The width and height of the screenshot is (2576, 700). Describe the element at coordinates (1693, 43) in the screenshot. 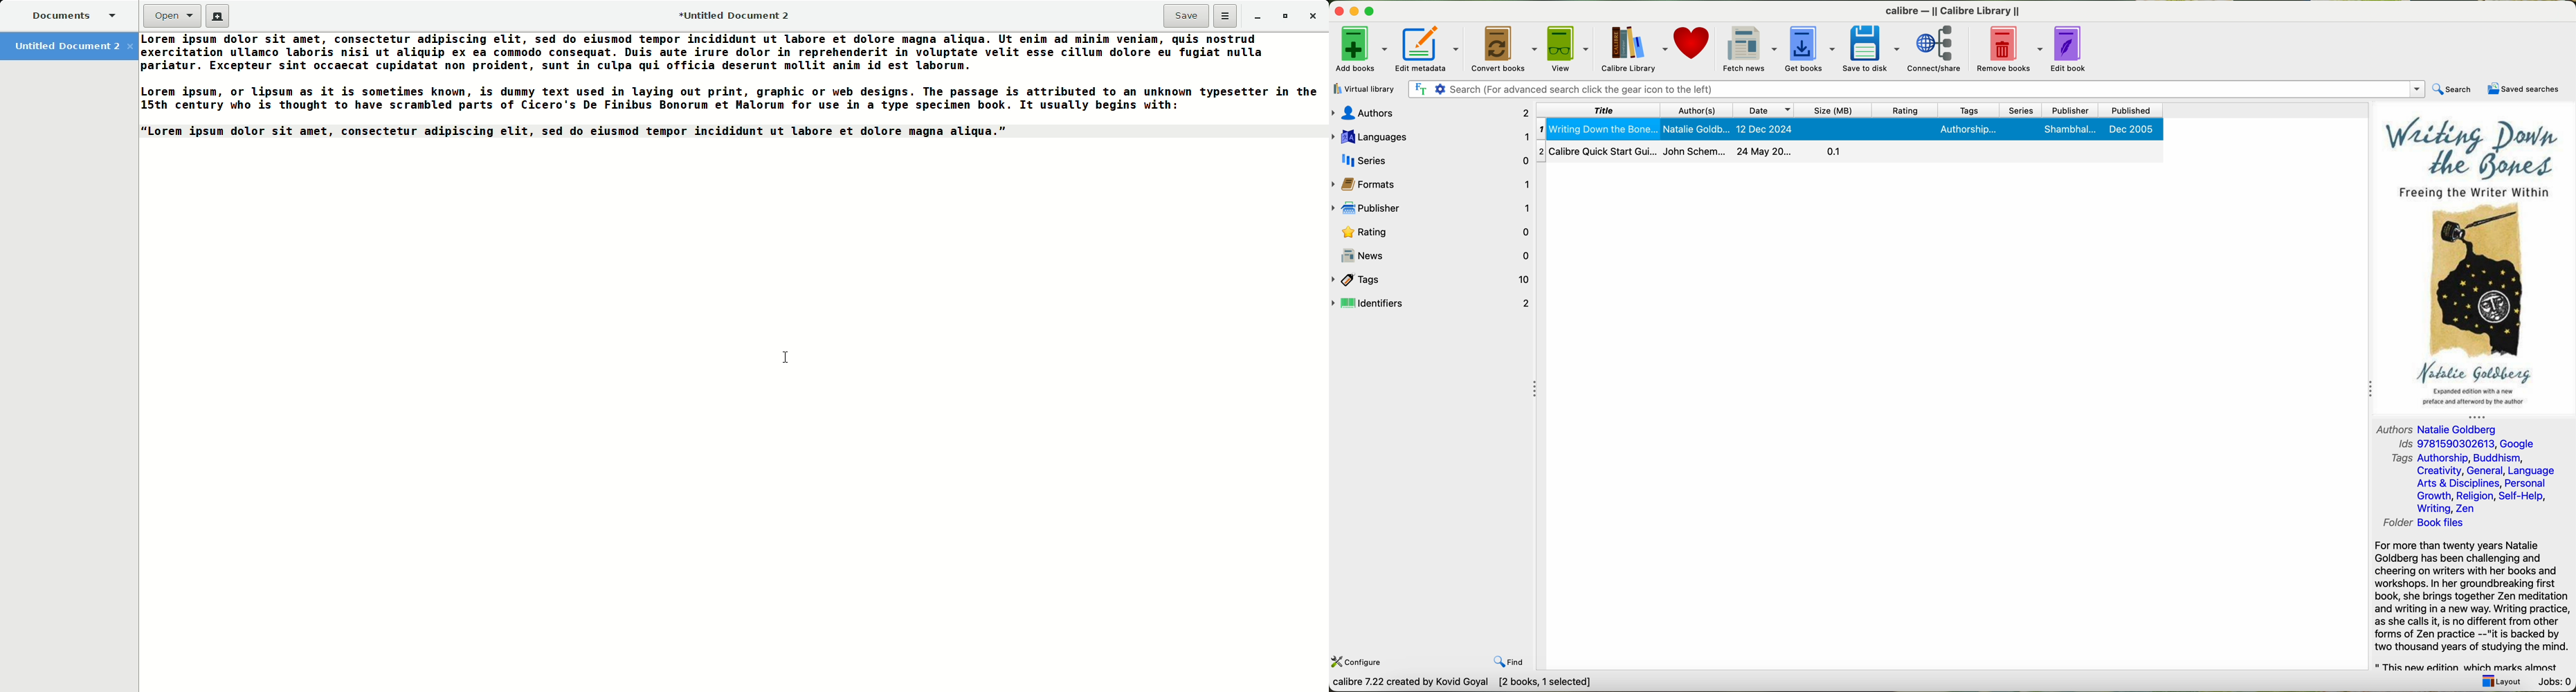

I see `donate` at that location.